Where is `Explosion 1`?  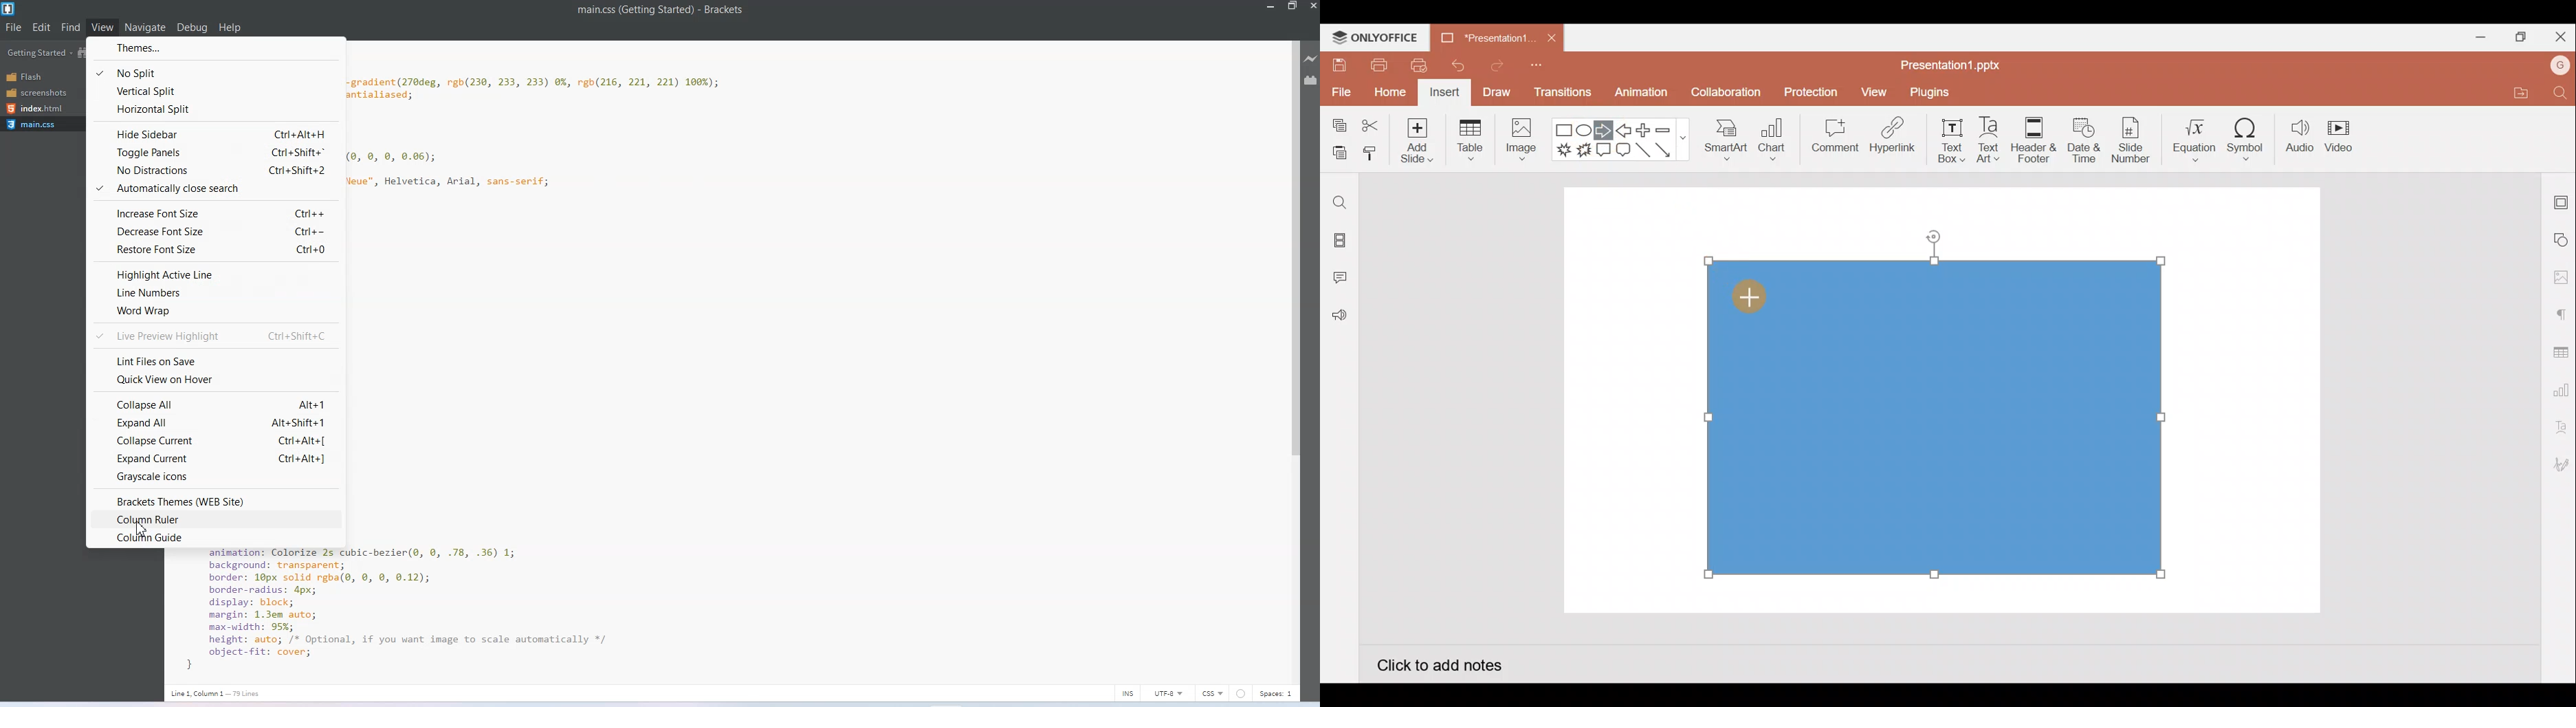
Explosion 1 is located at coordinates (1564, 149).